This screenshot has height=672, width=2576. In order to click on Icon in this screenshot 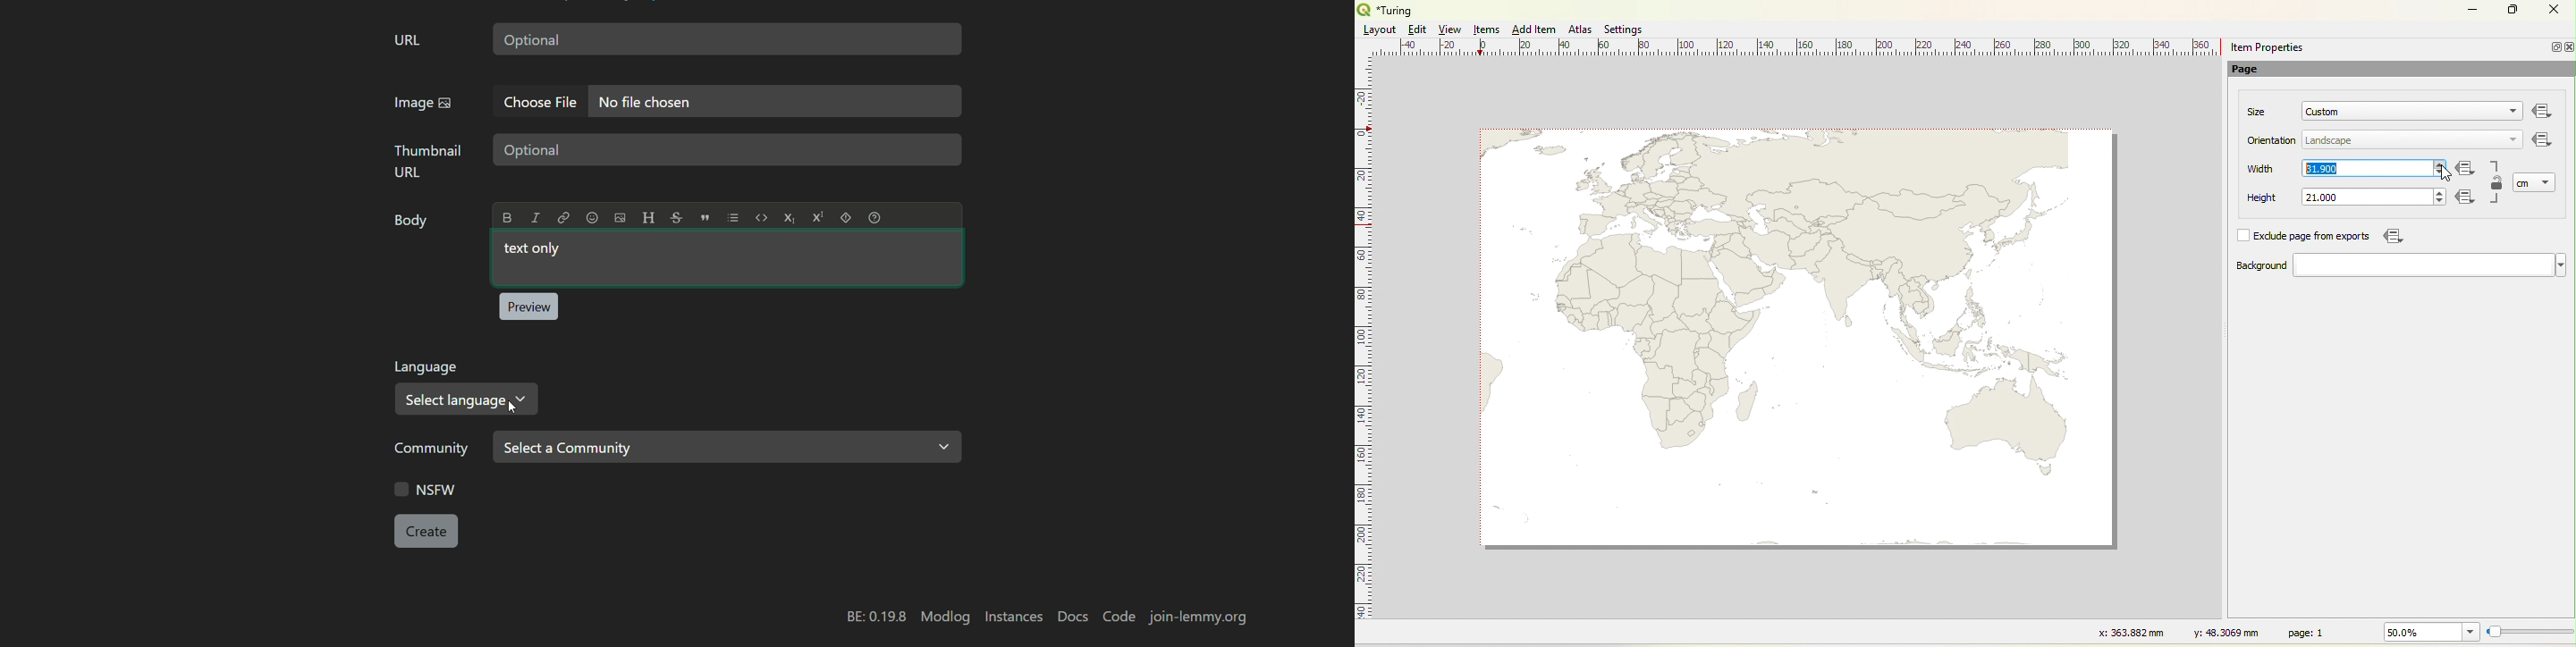, I will do `click(2543, 141)`.